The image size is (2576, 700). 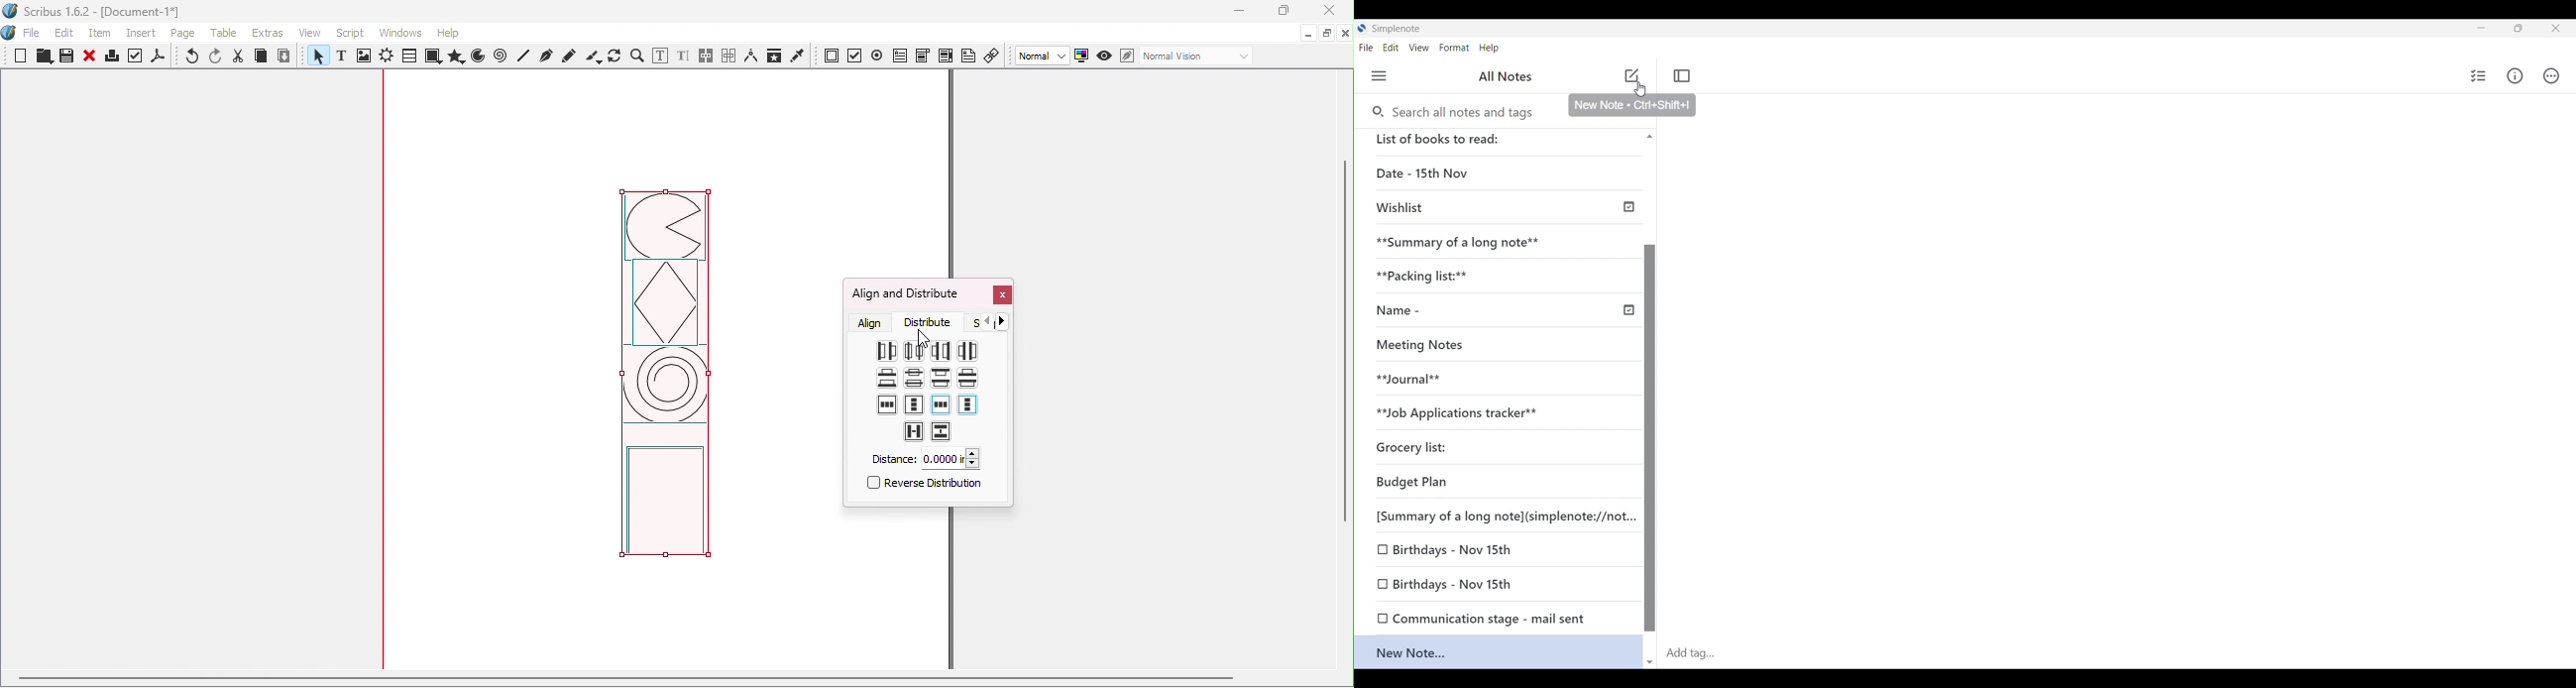 What do you see at coordinates (2118, 653) in the screenshot?
I see `Add tag` at bounding box center [2118, 653].